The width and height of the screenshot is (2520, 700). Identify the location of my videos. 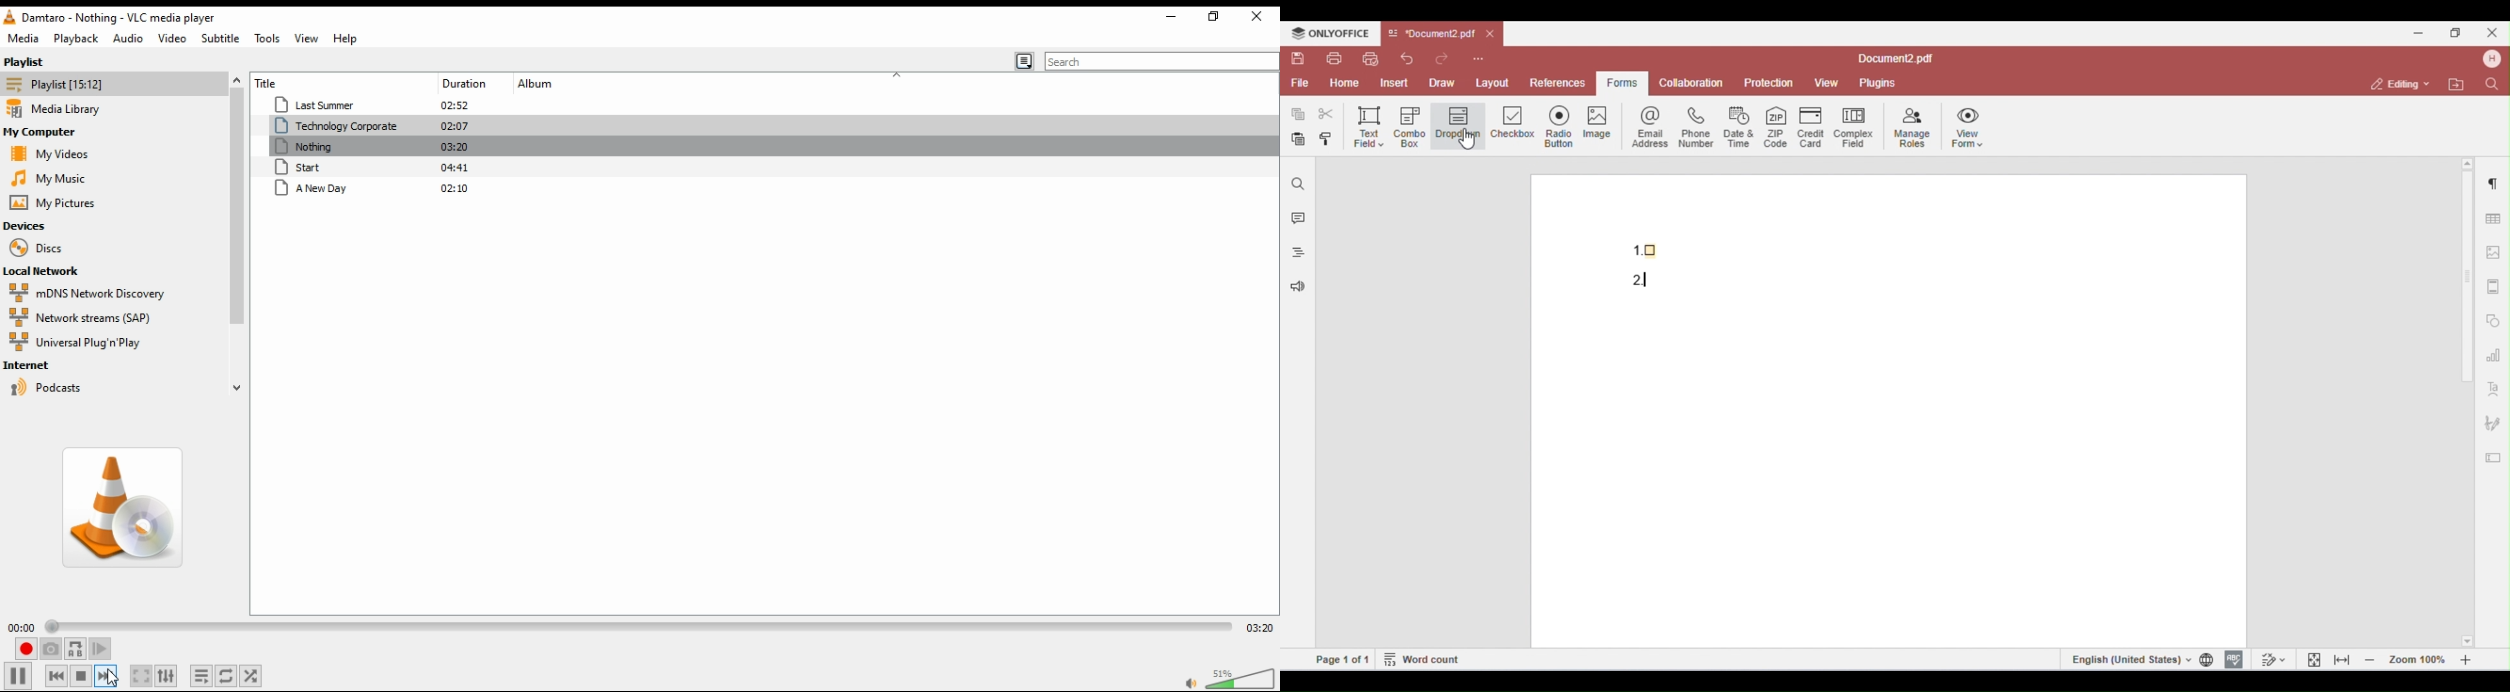
(48, 154).